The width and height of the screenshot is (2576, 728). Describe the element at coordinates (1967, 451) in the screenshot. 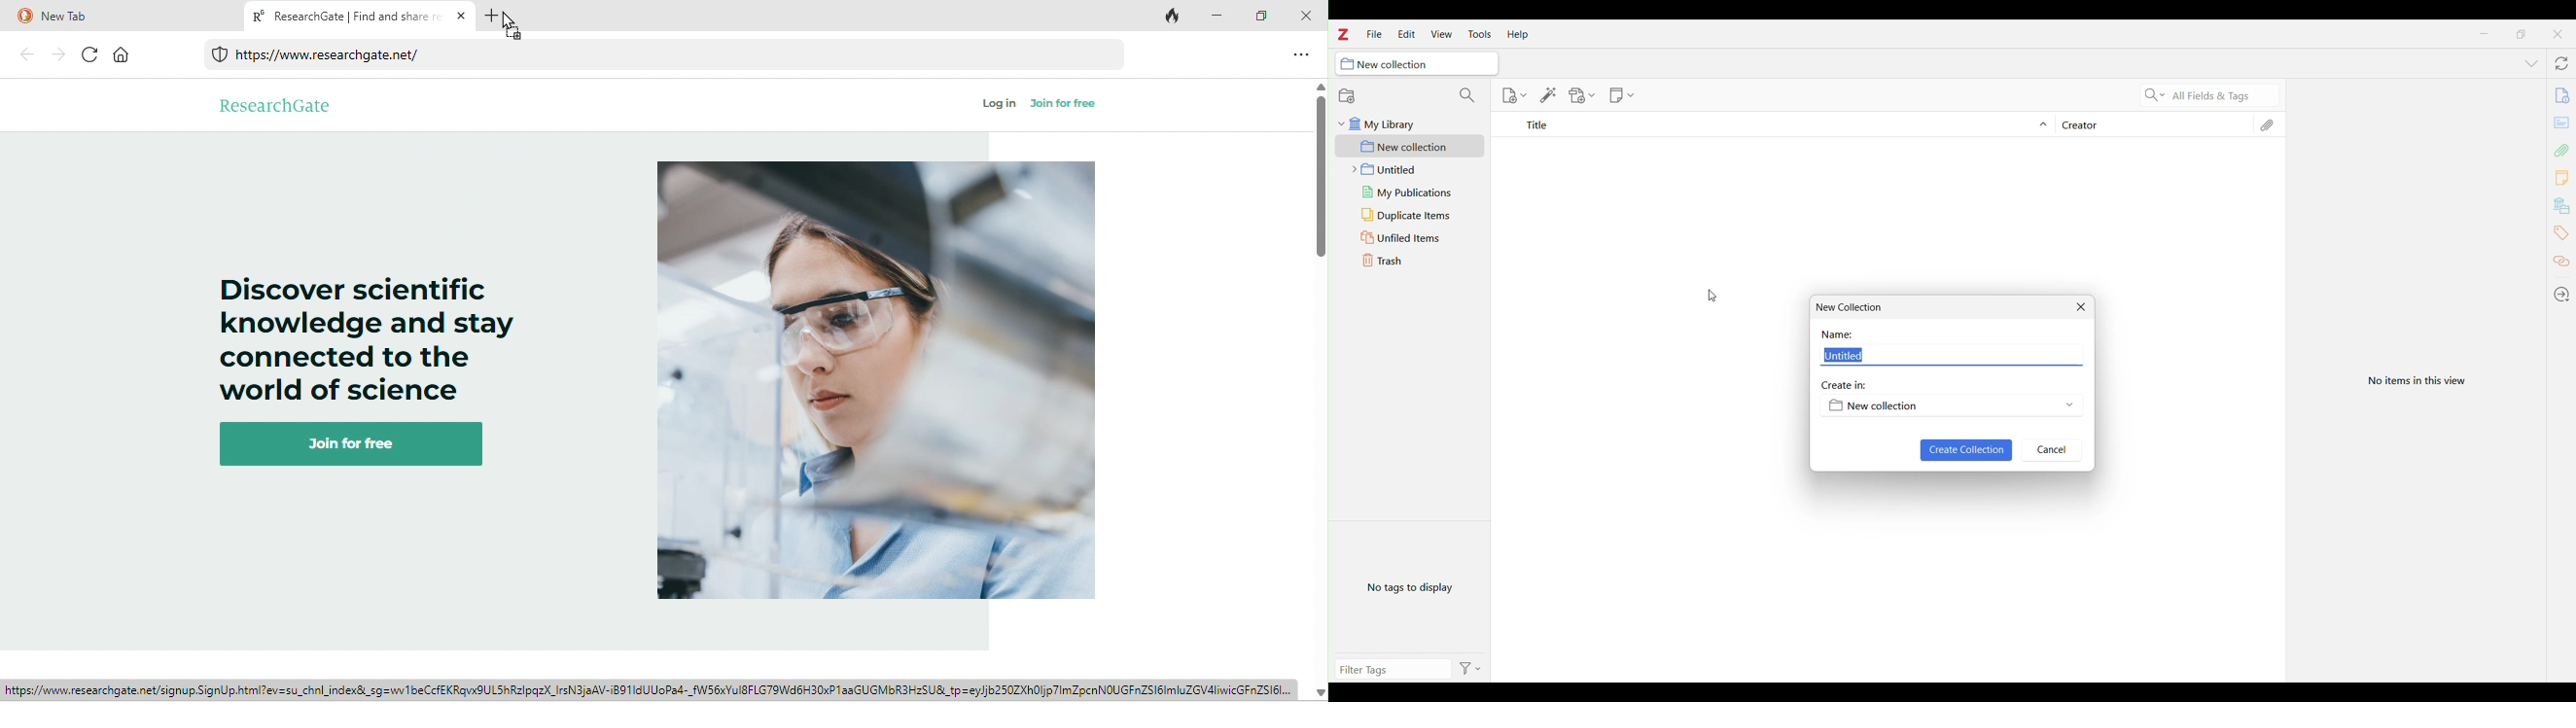

I see `Save inputs made to create new collection` at that location.